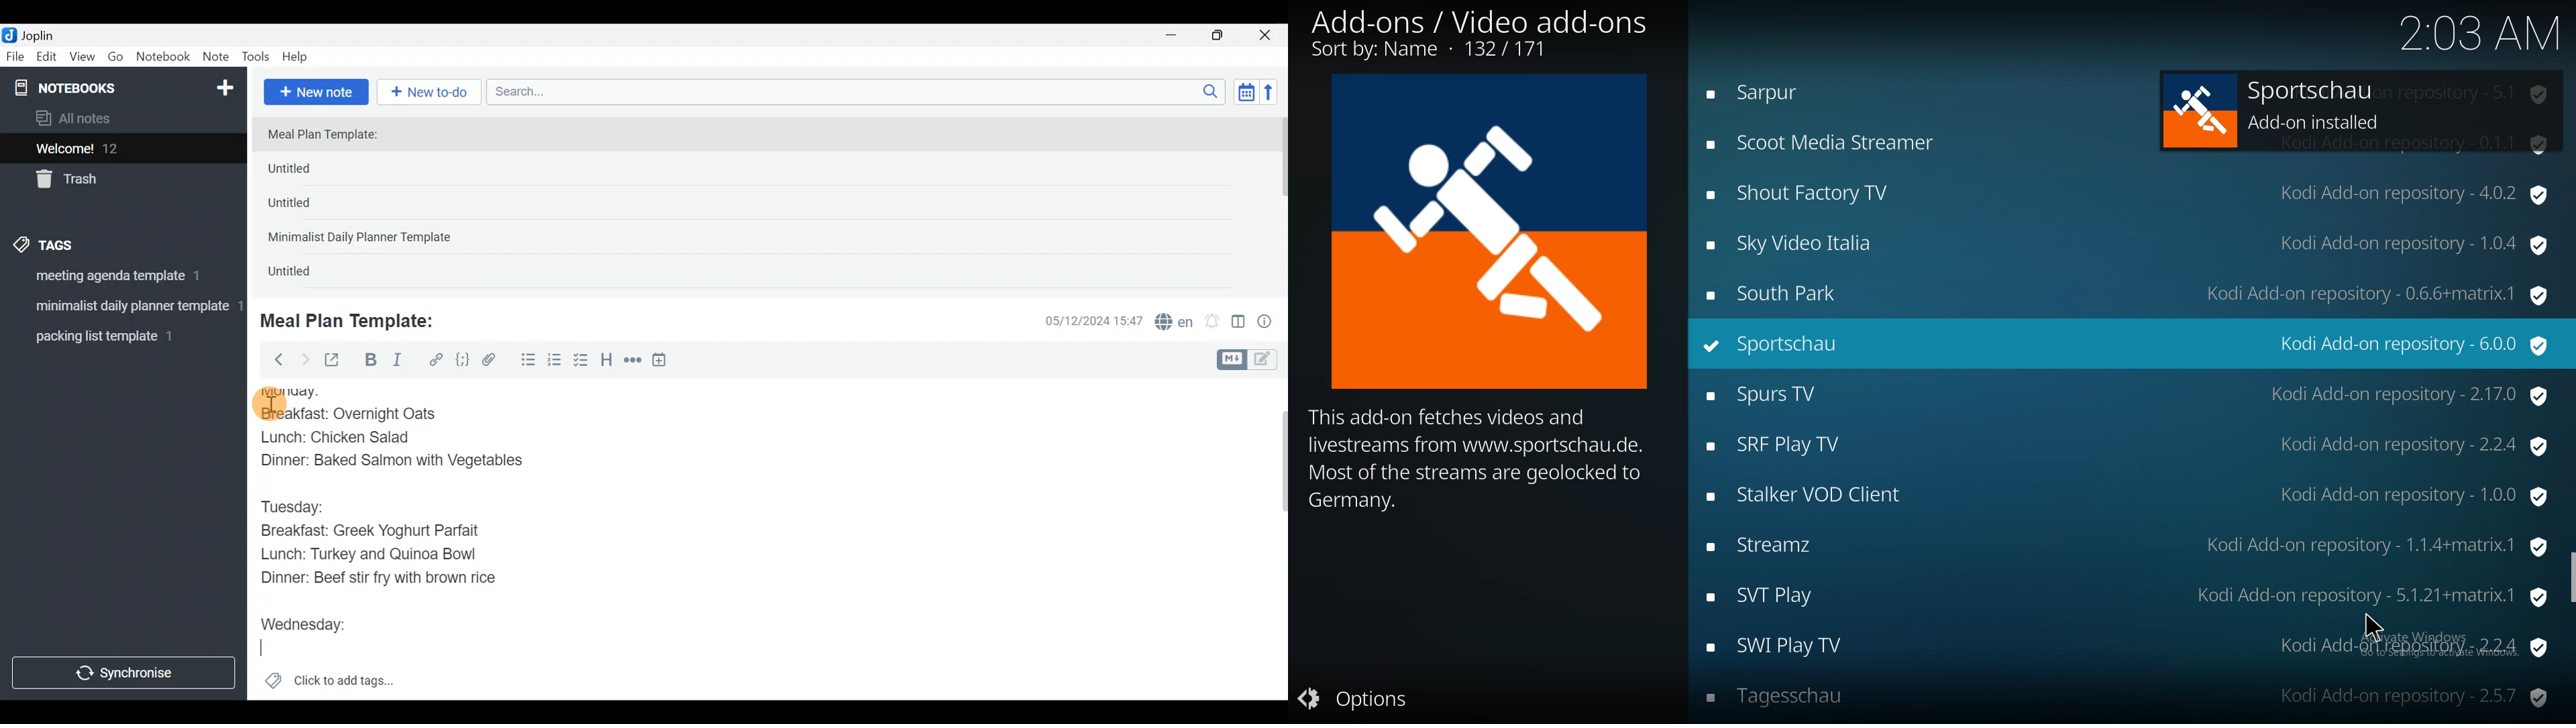 The height and width of the screenshot is (728, 2576). Describe the element at coordinates (1275, 96) in the screenshot. I see `Reverse sort` at that location.